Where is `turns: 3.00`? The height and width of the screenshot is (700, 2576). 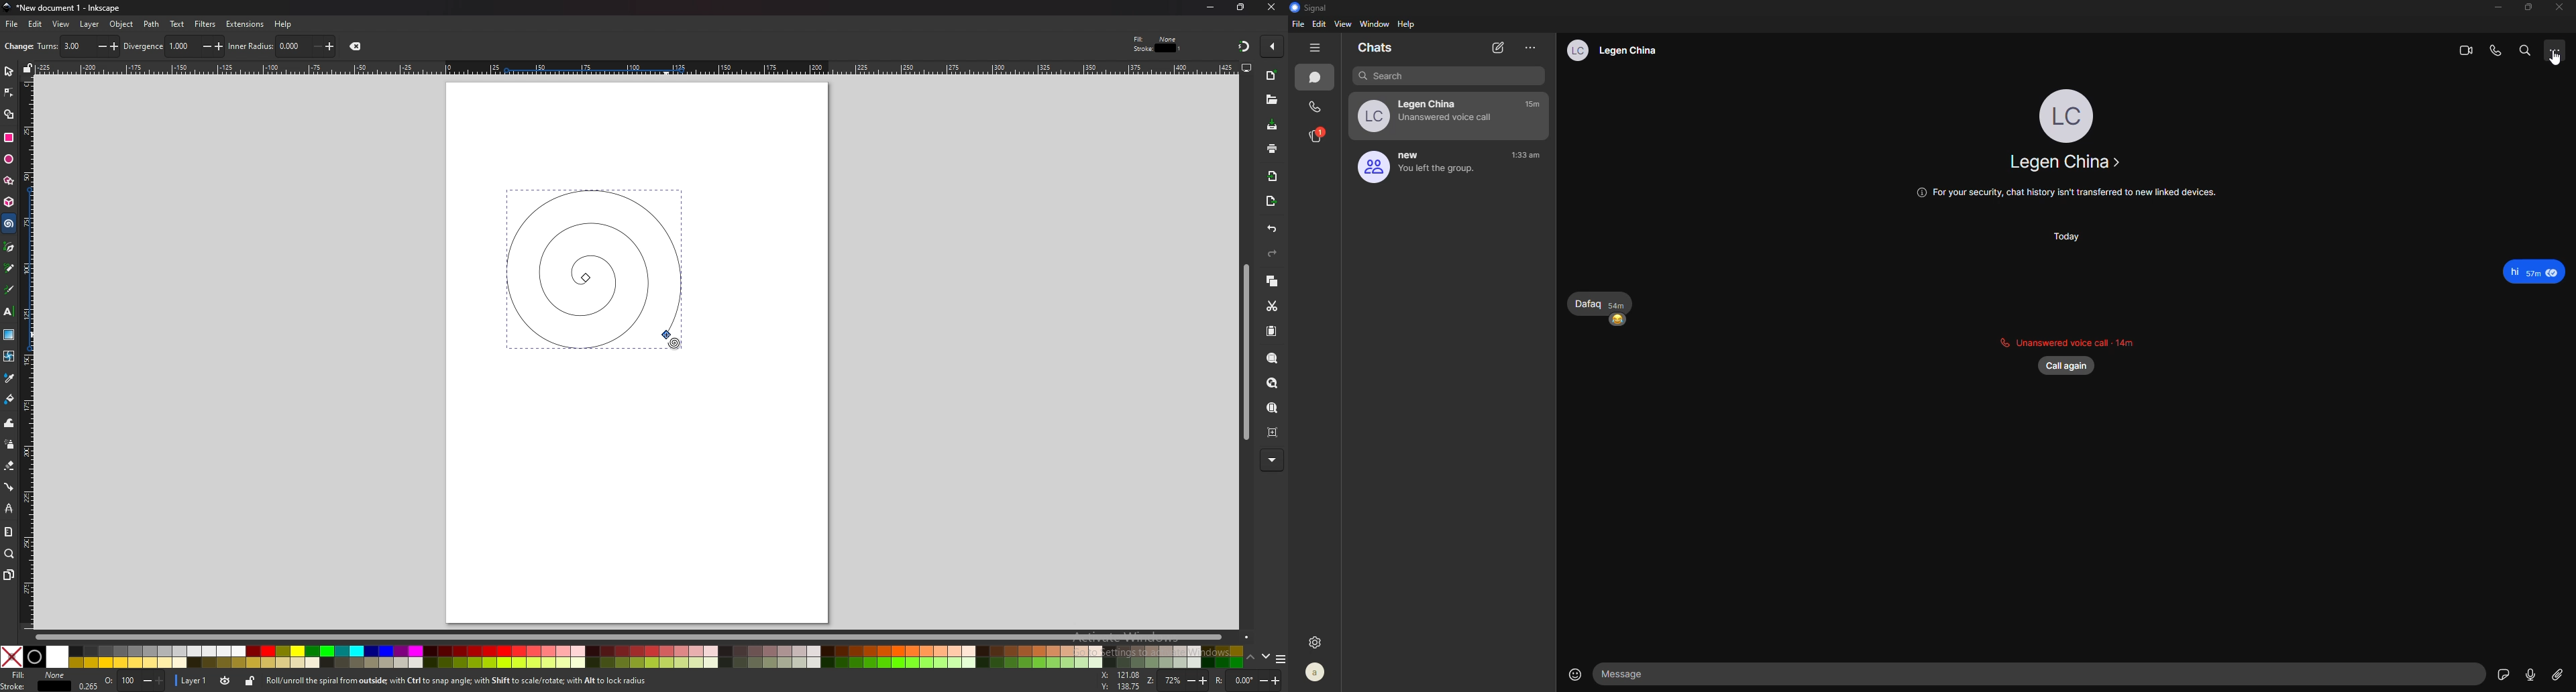 turns: 3.00 is located at coordinates (76, 47).